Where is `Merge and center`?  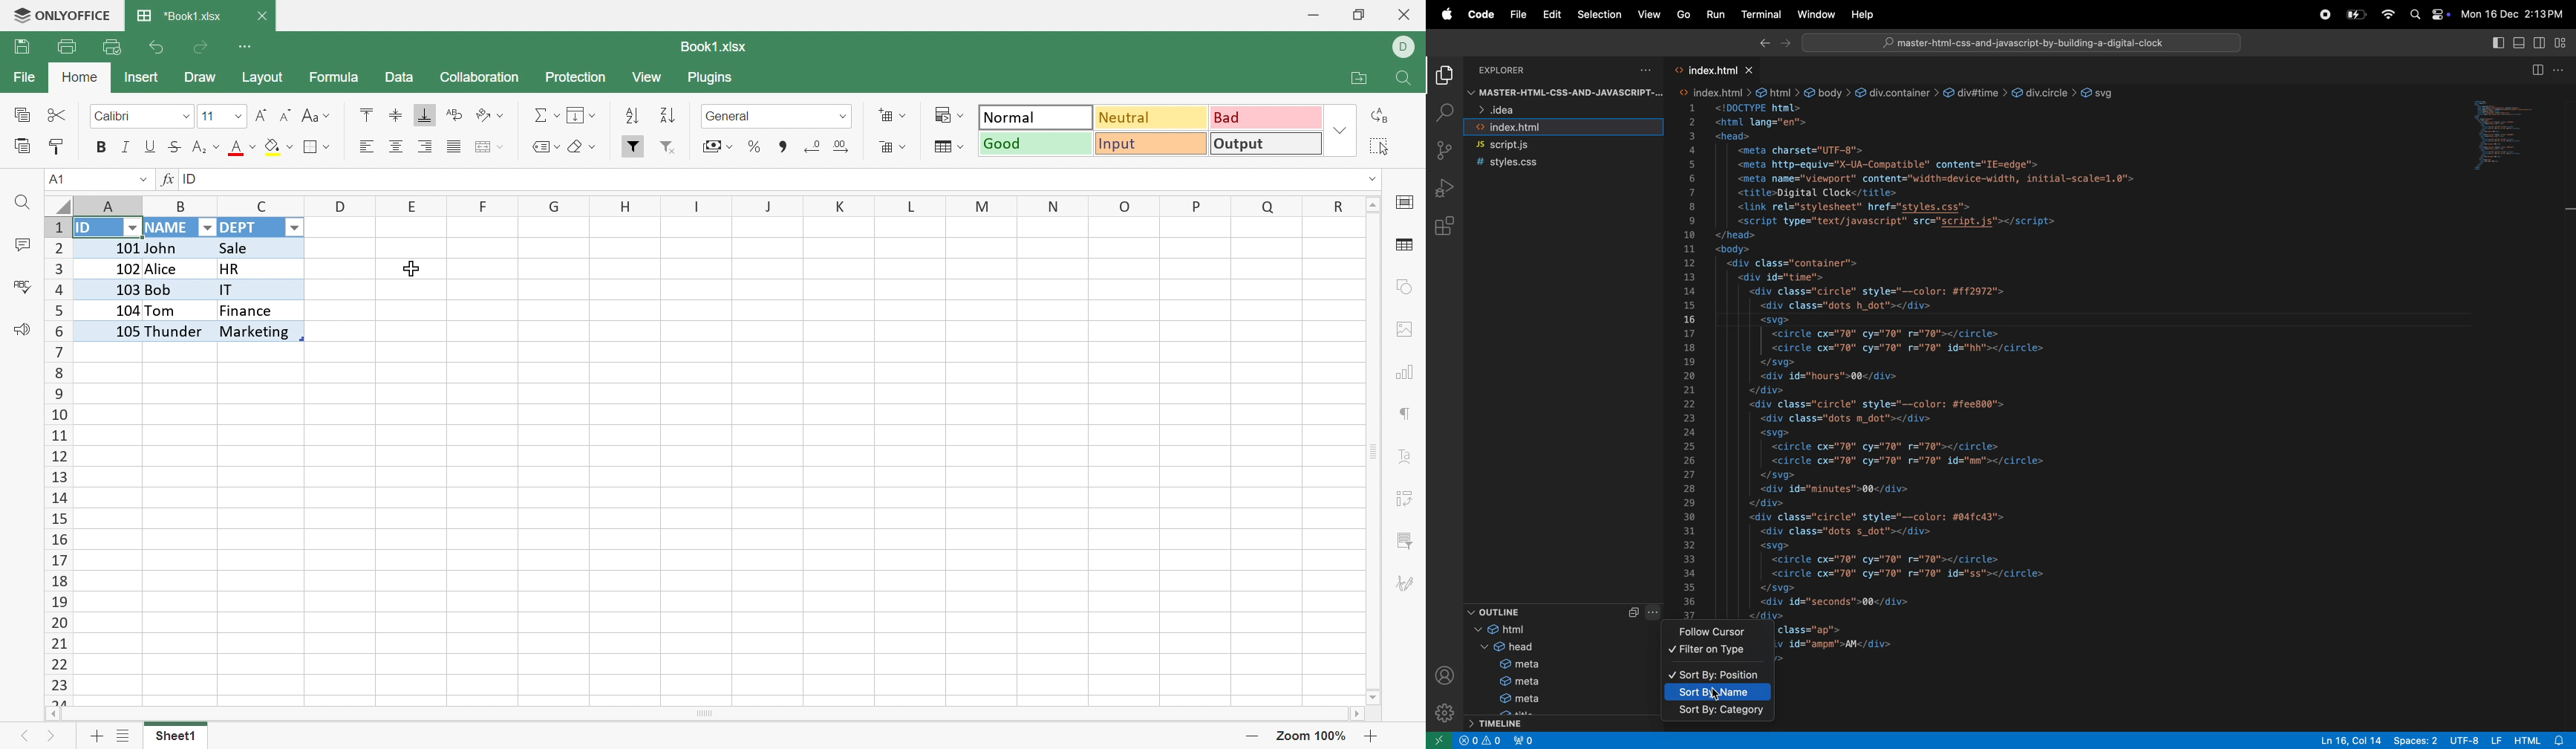 Merge and center is located at coordinates (486, 146).